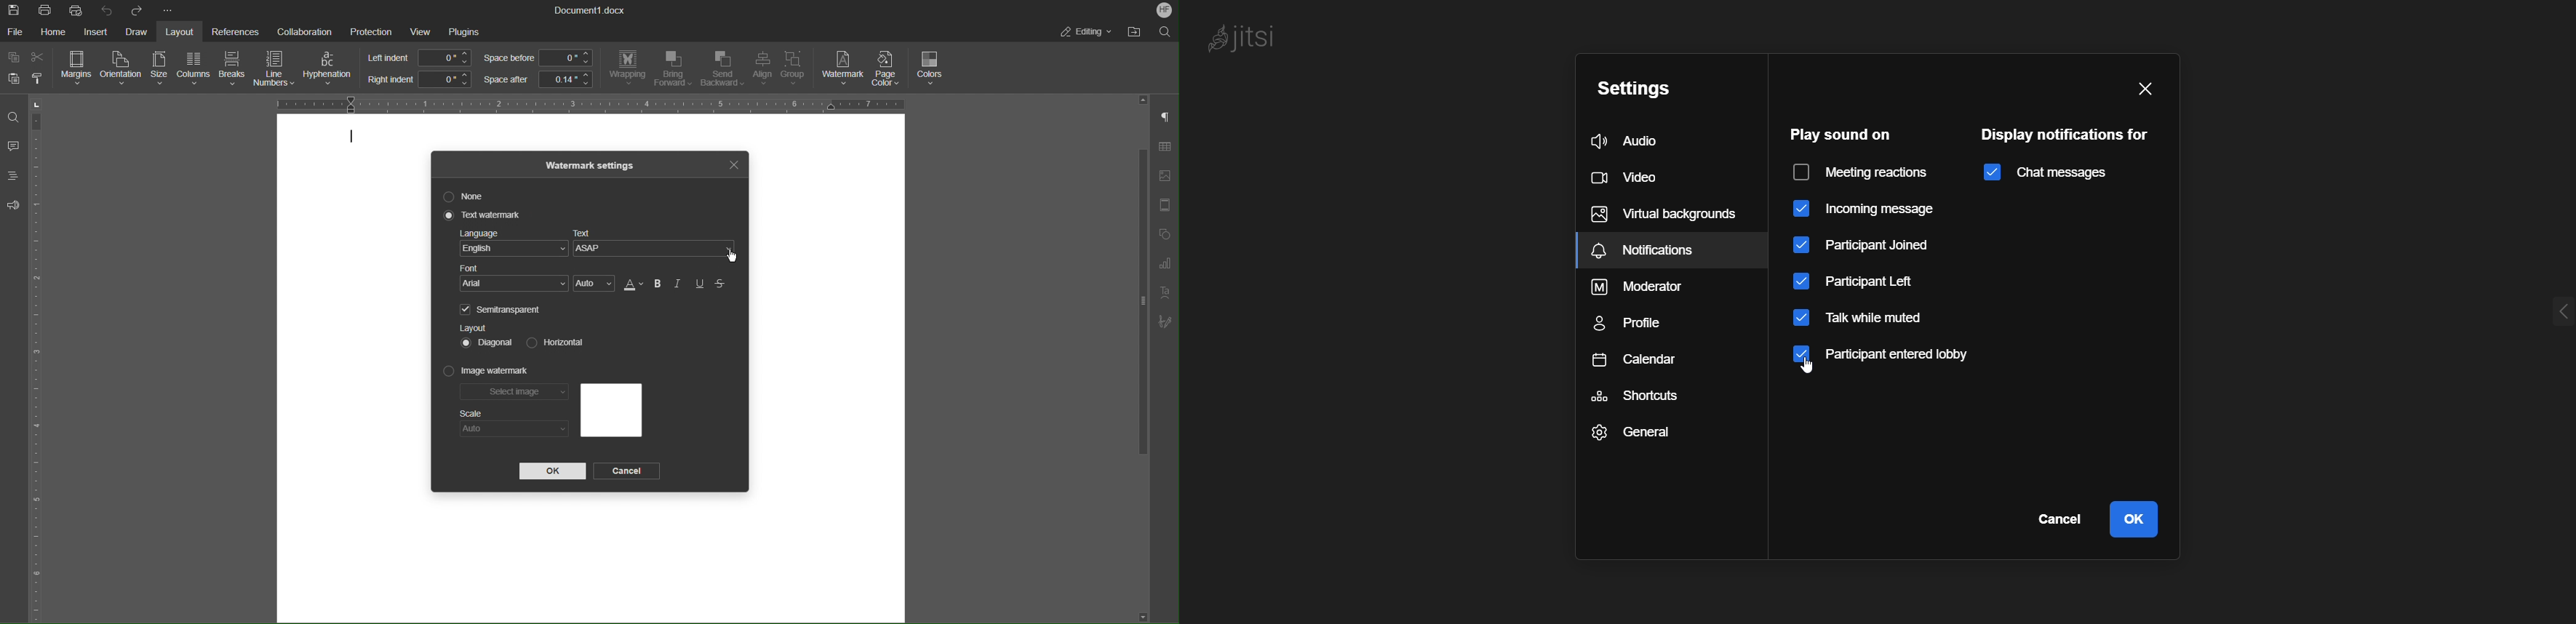 The height and width of the screenshot is (644, 2576). What do you see at coordinates (553, 342) in the screenshot?
I see `Horizonal` at bounding box center [553, 342].